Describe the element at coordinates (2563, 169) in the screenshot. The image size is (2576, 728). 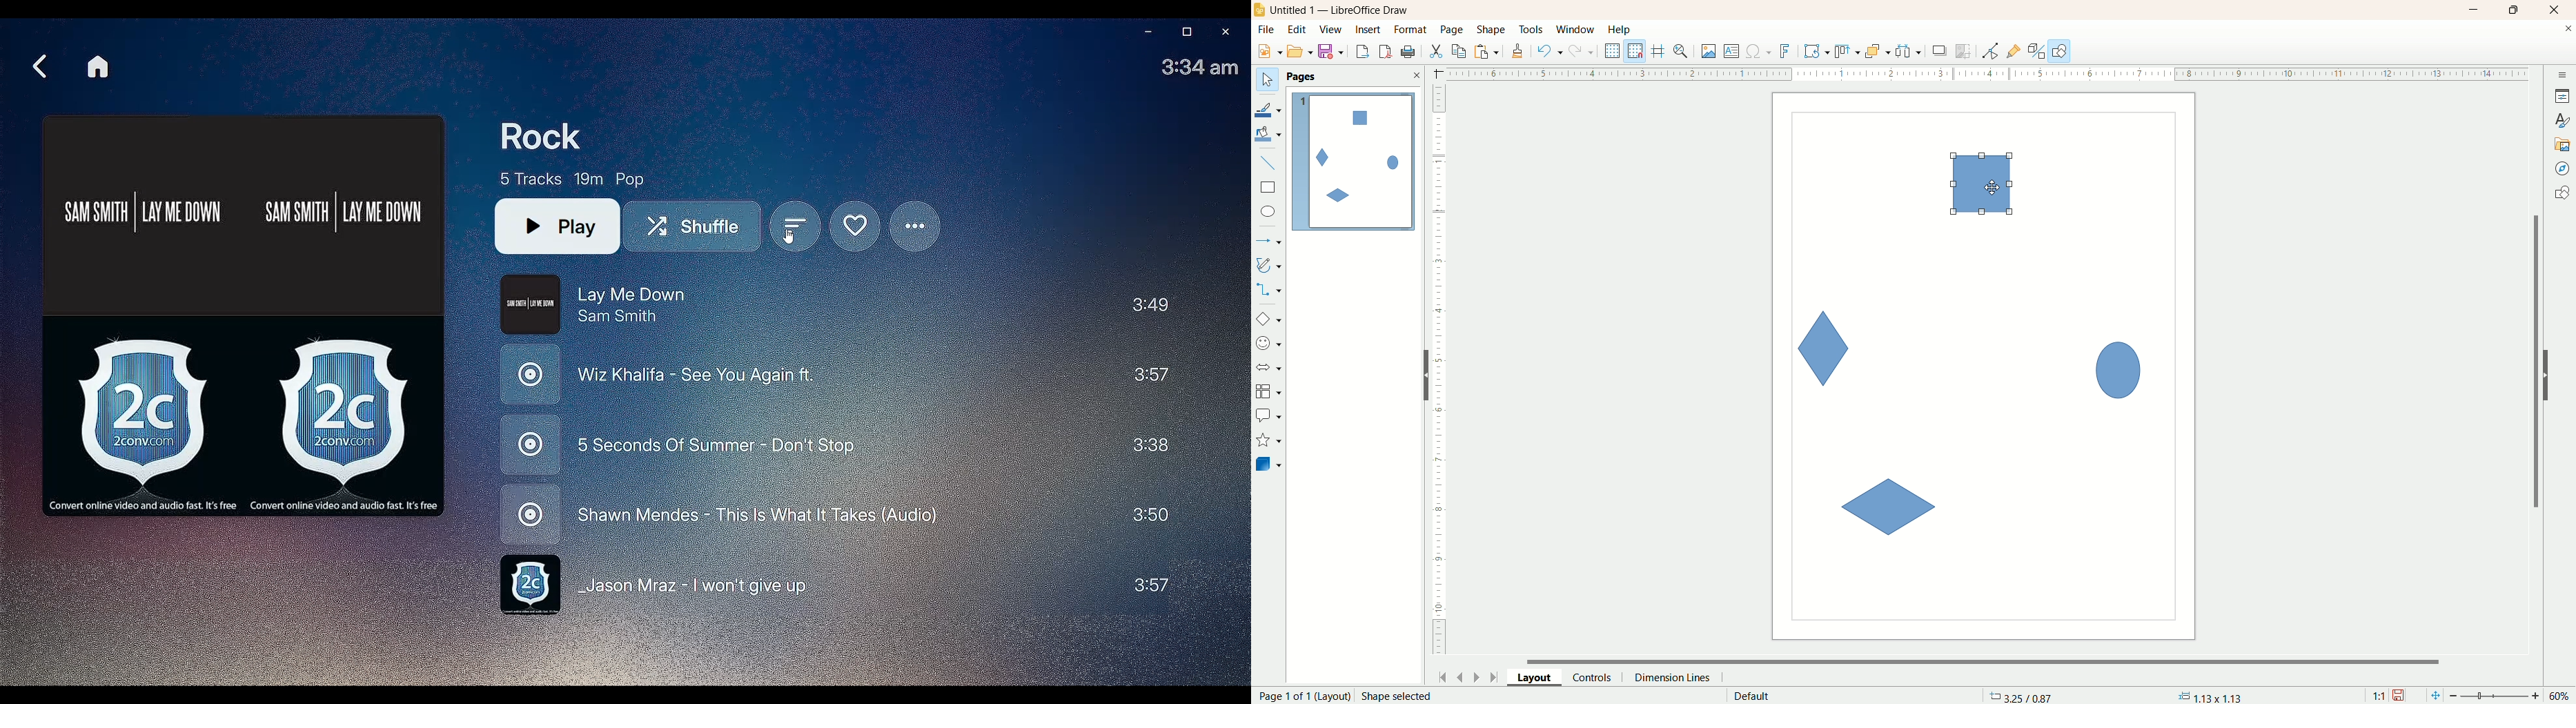
I see `navigator` at that location.